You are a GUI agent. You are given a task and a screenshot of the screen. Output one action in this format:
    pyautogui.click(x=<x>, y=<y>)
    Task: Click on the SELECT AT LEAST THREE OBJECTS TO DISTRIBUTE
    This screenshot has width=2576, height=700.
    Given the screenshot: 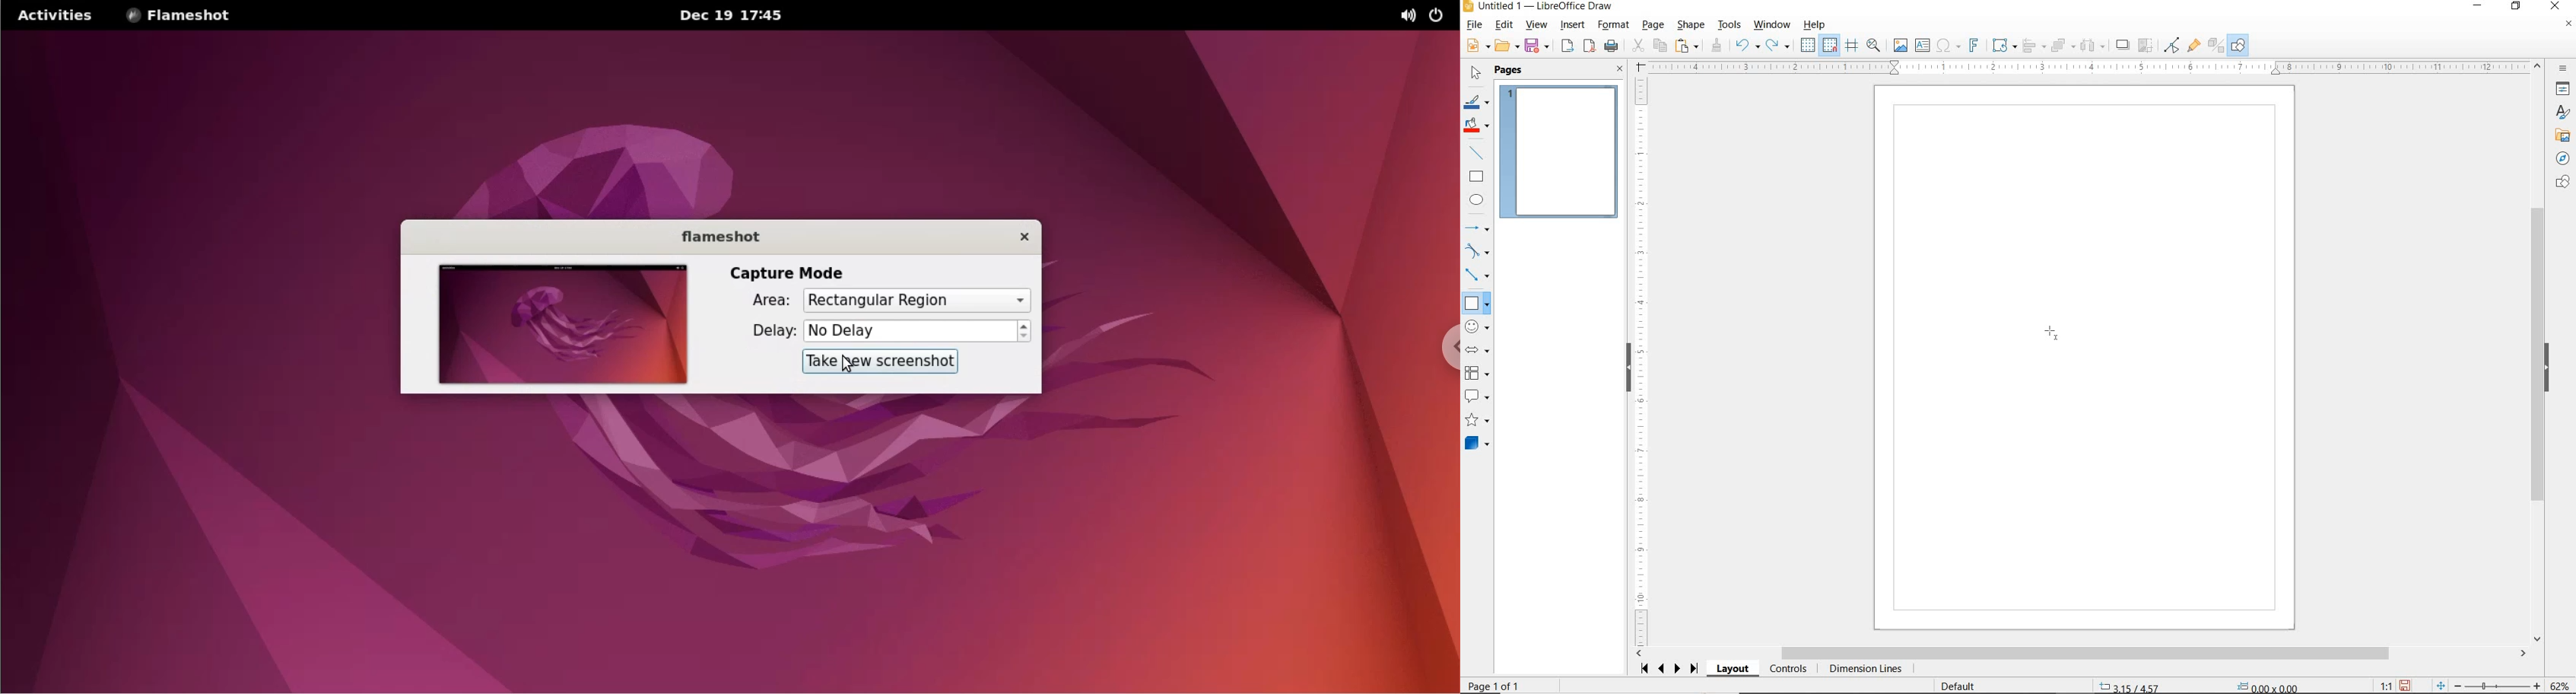 What is the action you would take?
    pyautogui.click(x=2093, y=45)
    